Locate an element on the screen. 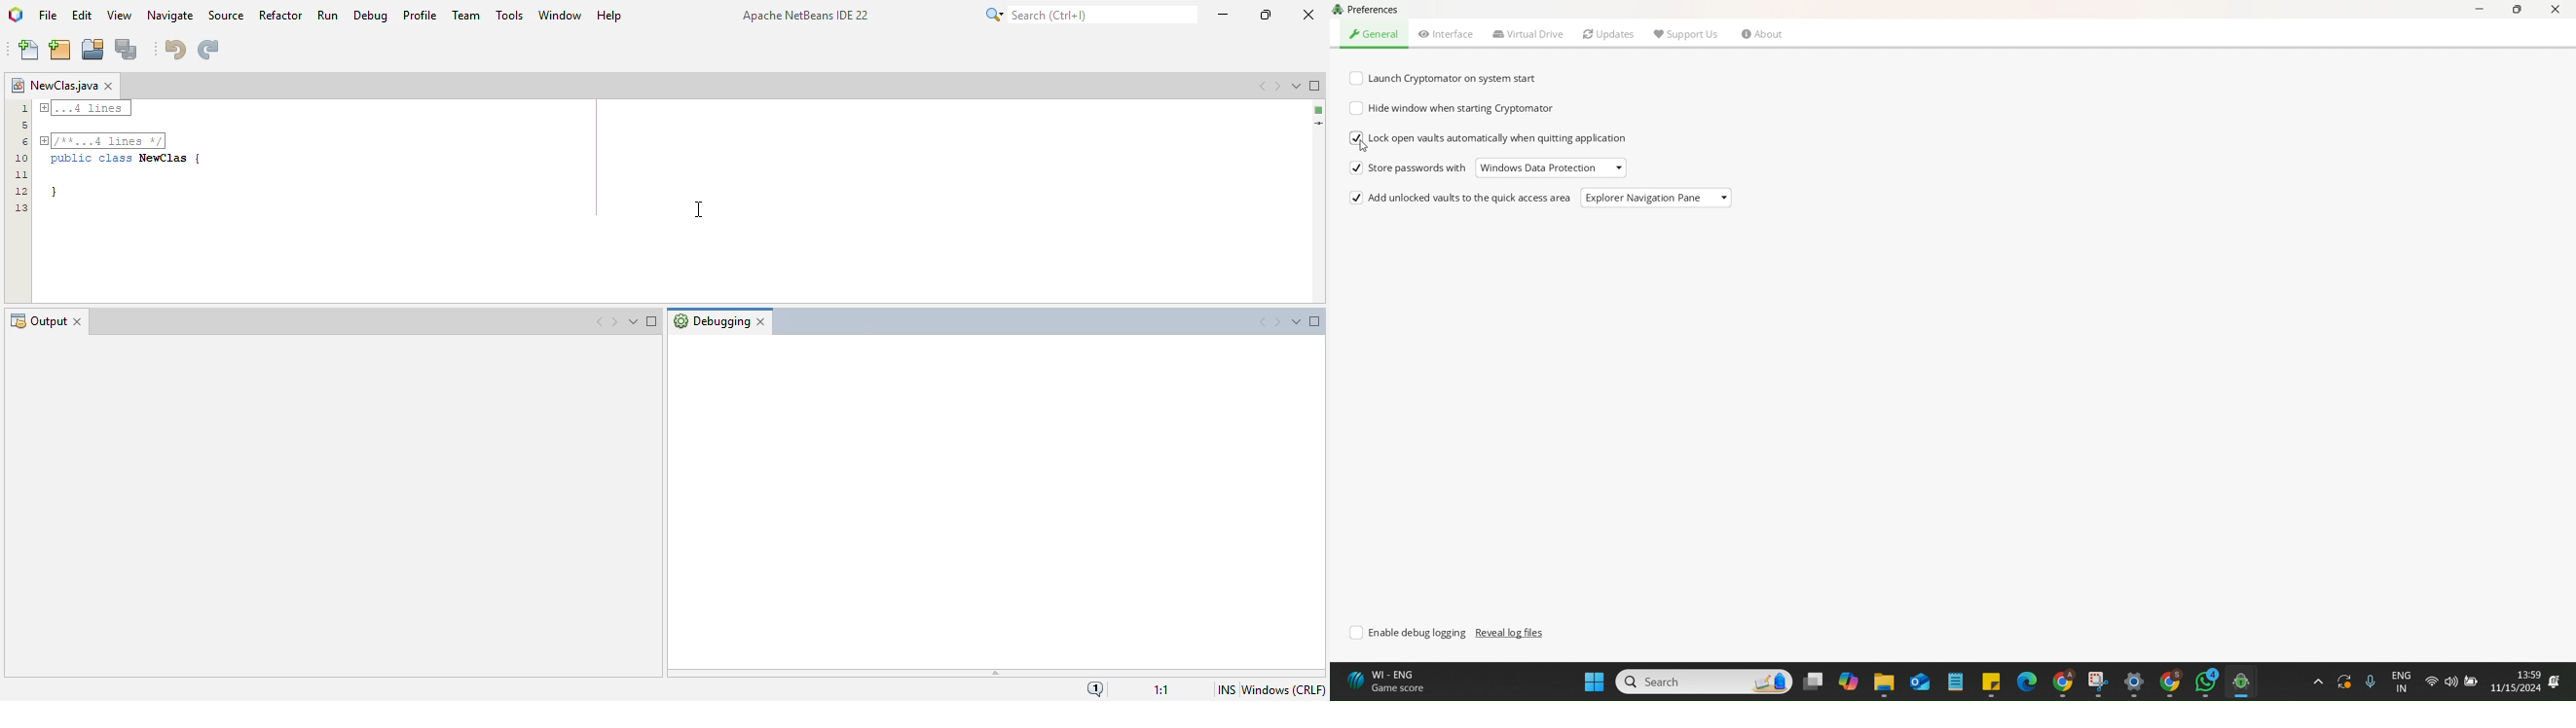 The image size is (2576, 728). undo is located at coordinates (173, 48).